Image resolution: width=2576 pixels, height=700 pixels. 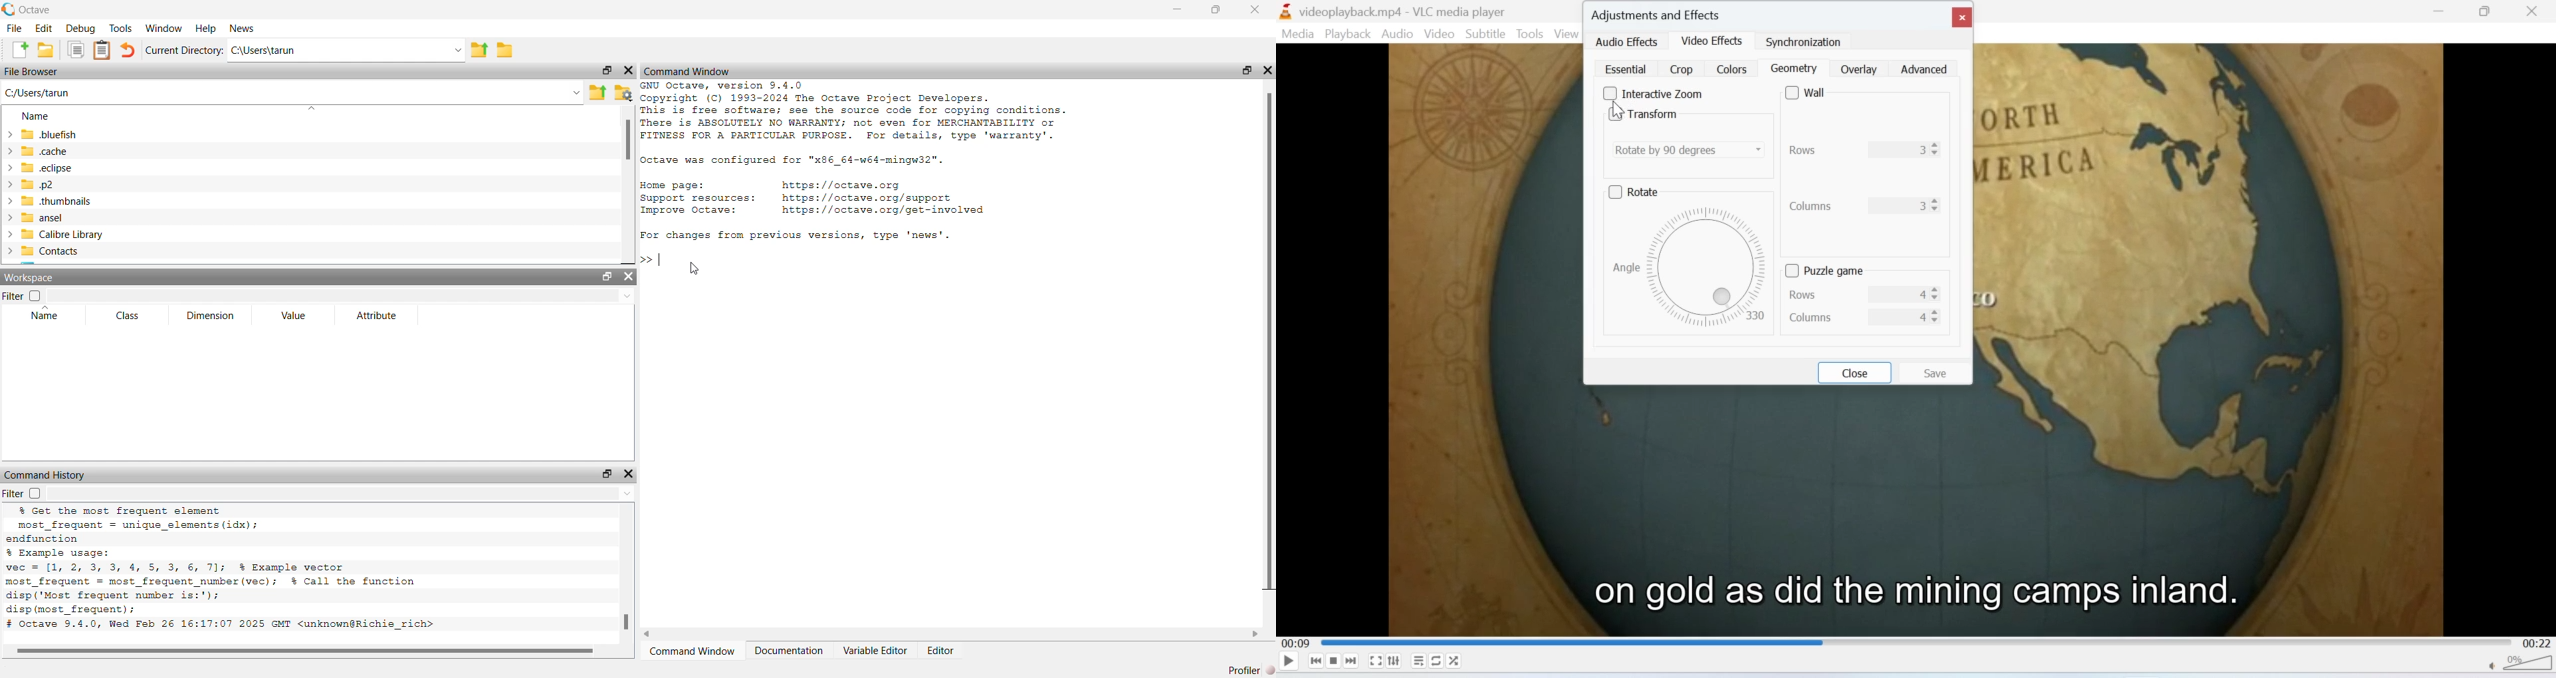 What do you see at coordinates (576, 92) in the screenshot?
I see `Enter the path or filename` at bounding box center [576, 92].